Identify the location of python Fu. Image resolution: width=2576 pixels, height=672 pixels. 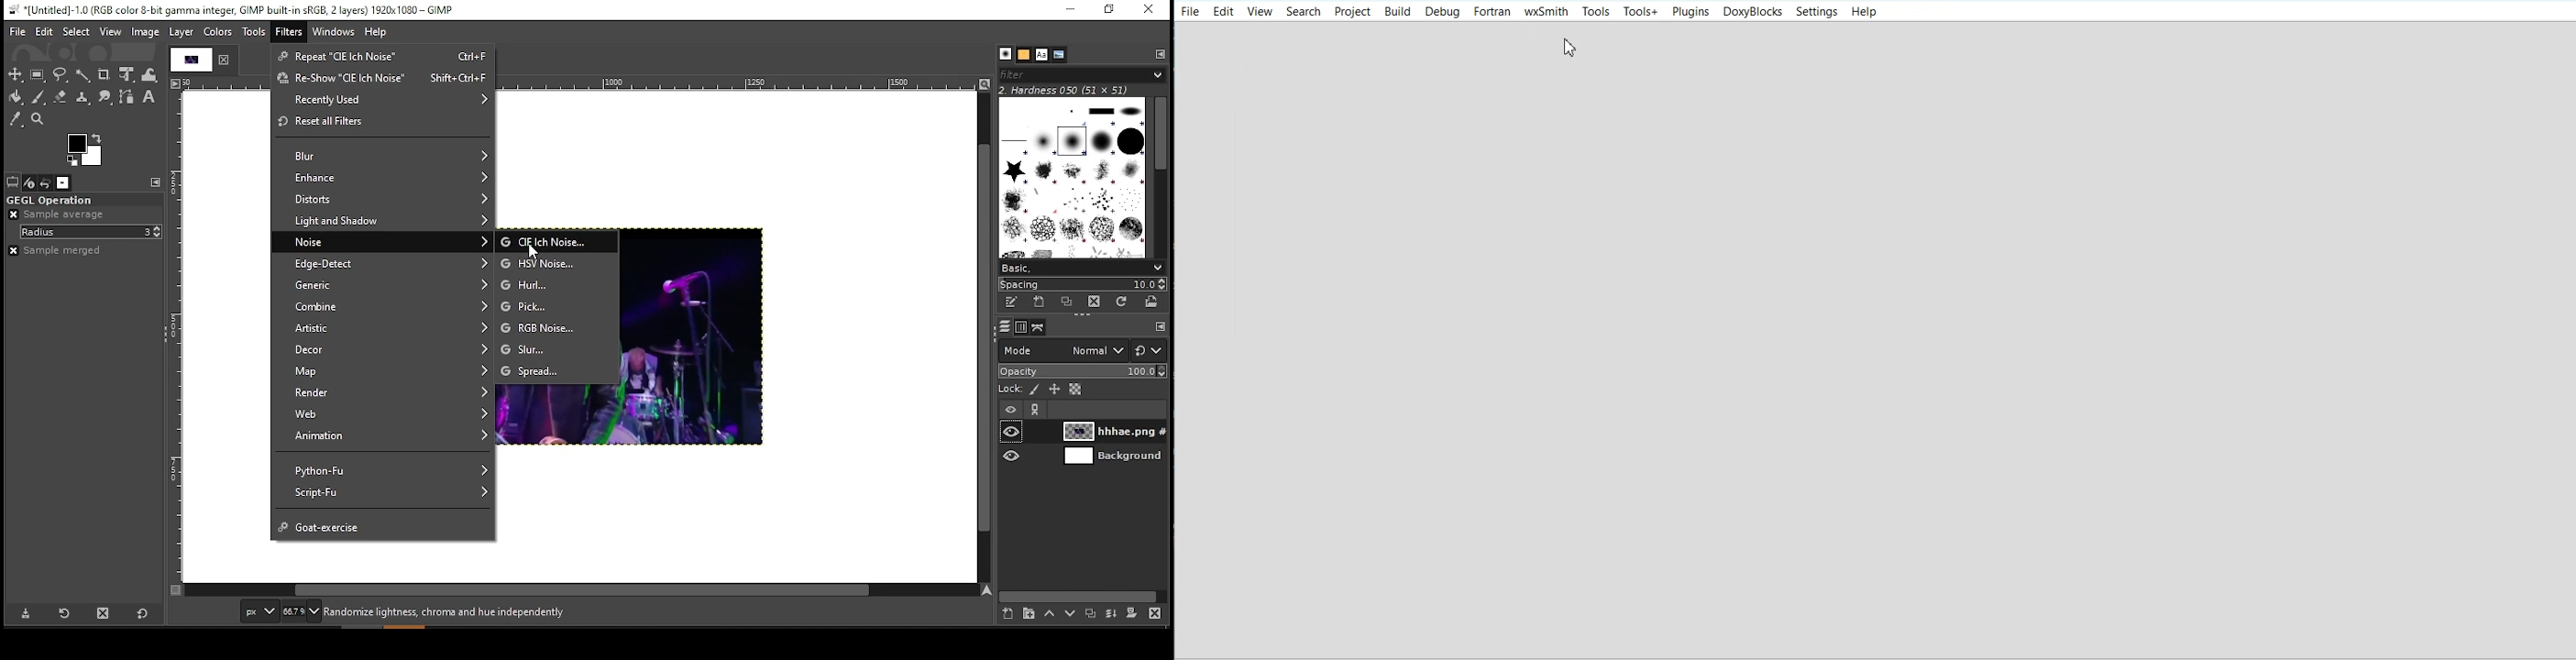
(384, 466).